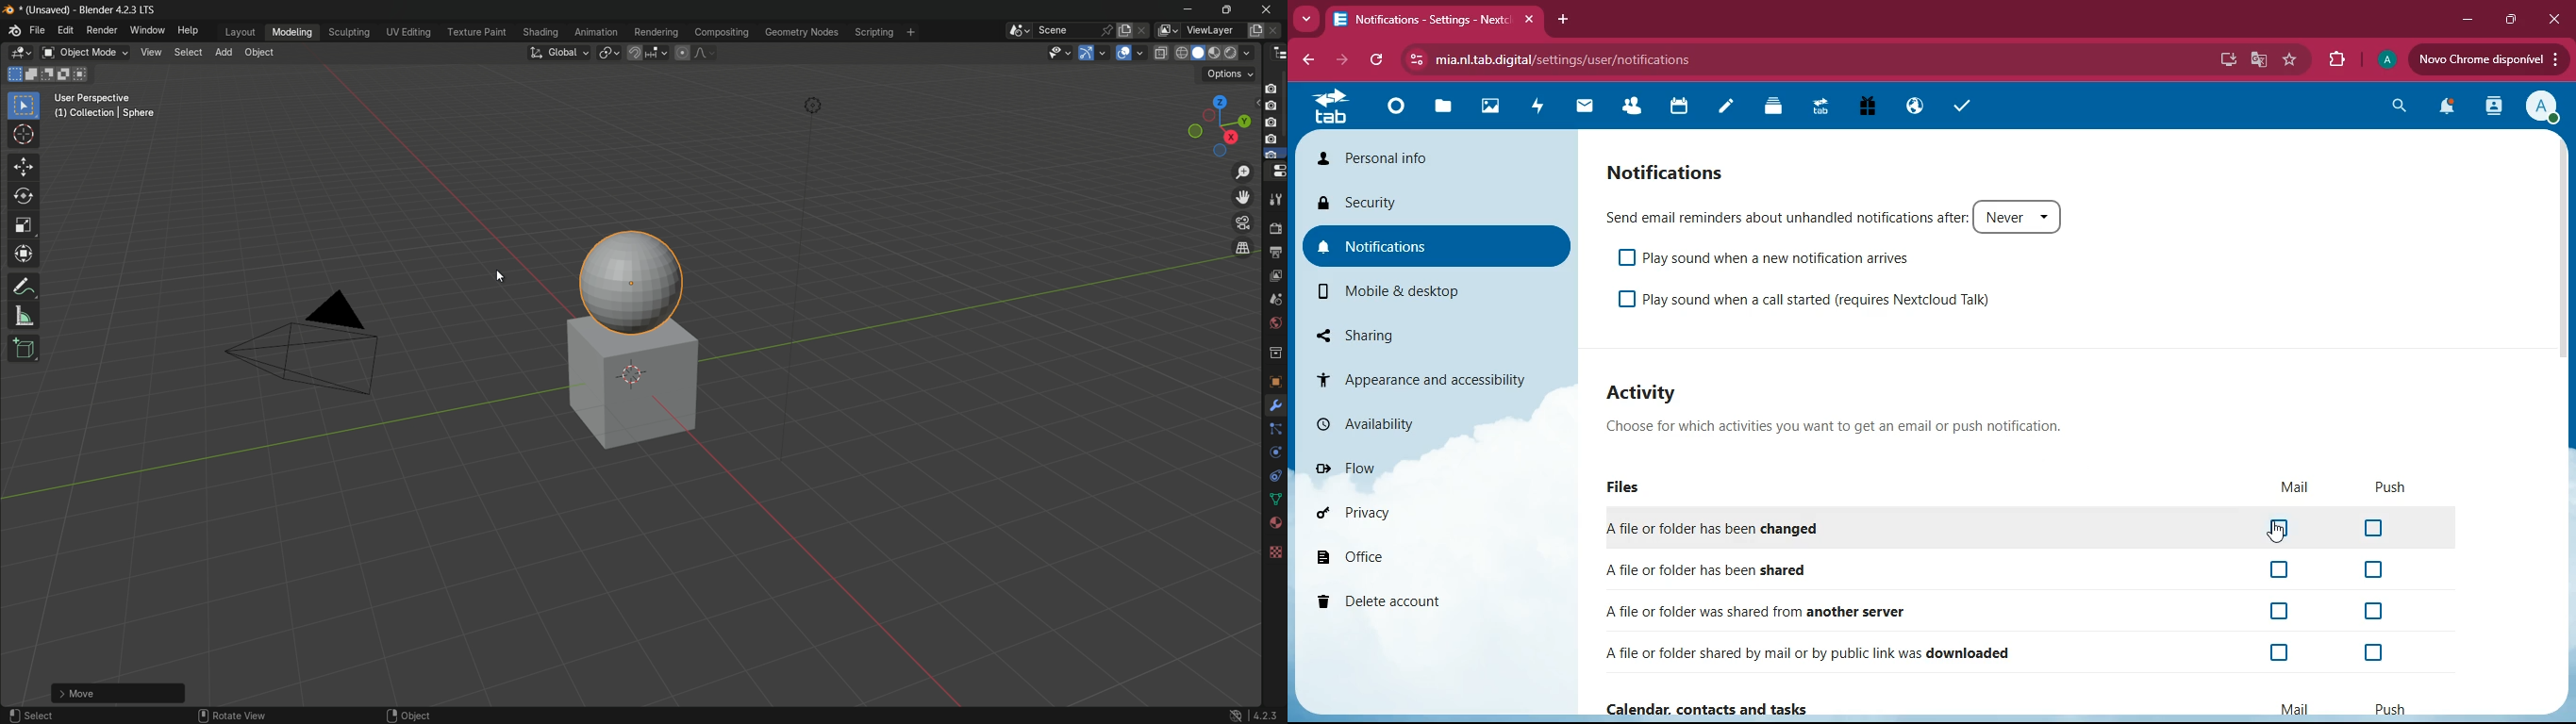  What do you see at coordinates (38, 31) in the screenshot?
I see `file menu` at bounding box center [38, 31].